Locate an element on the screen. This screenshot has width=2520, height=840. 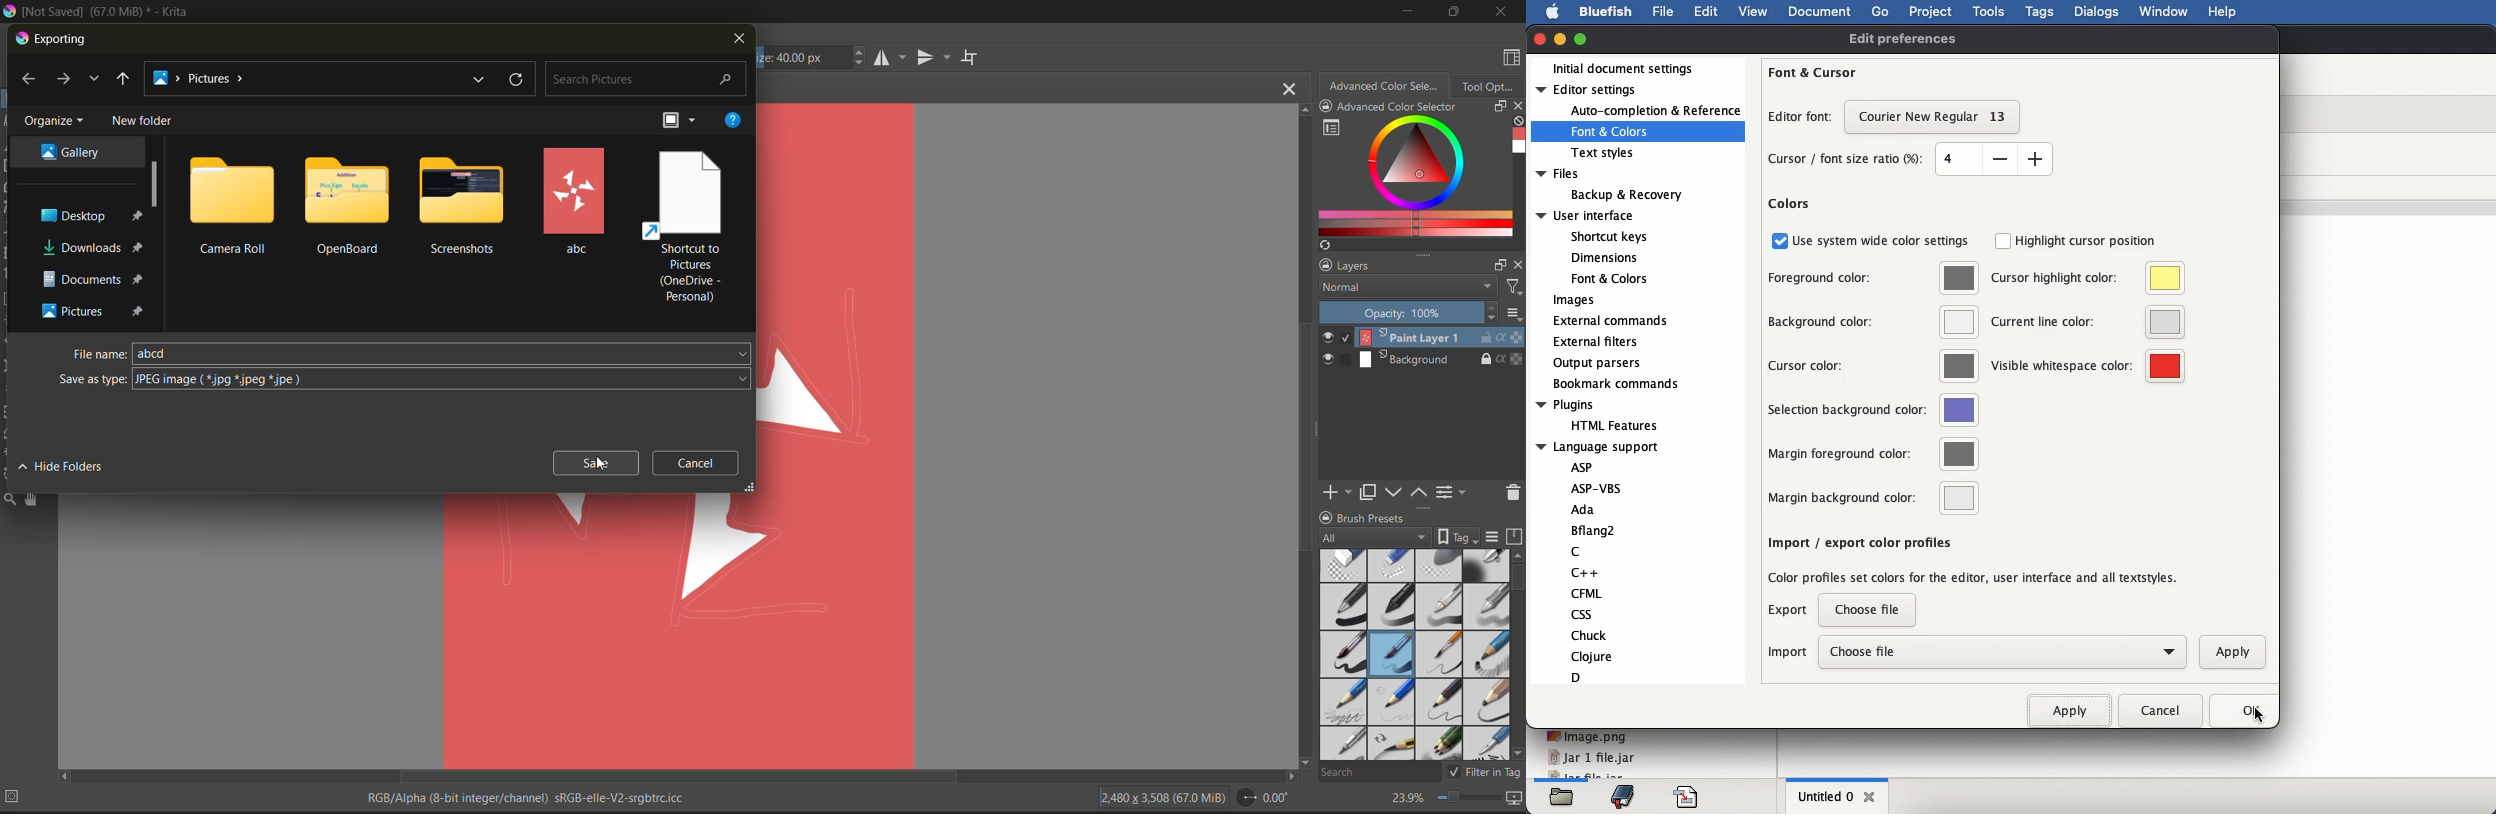
minimize is located at coordinates (1409, 14).